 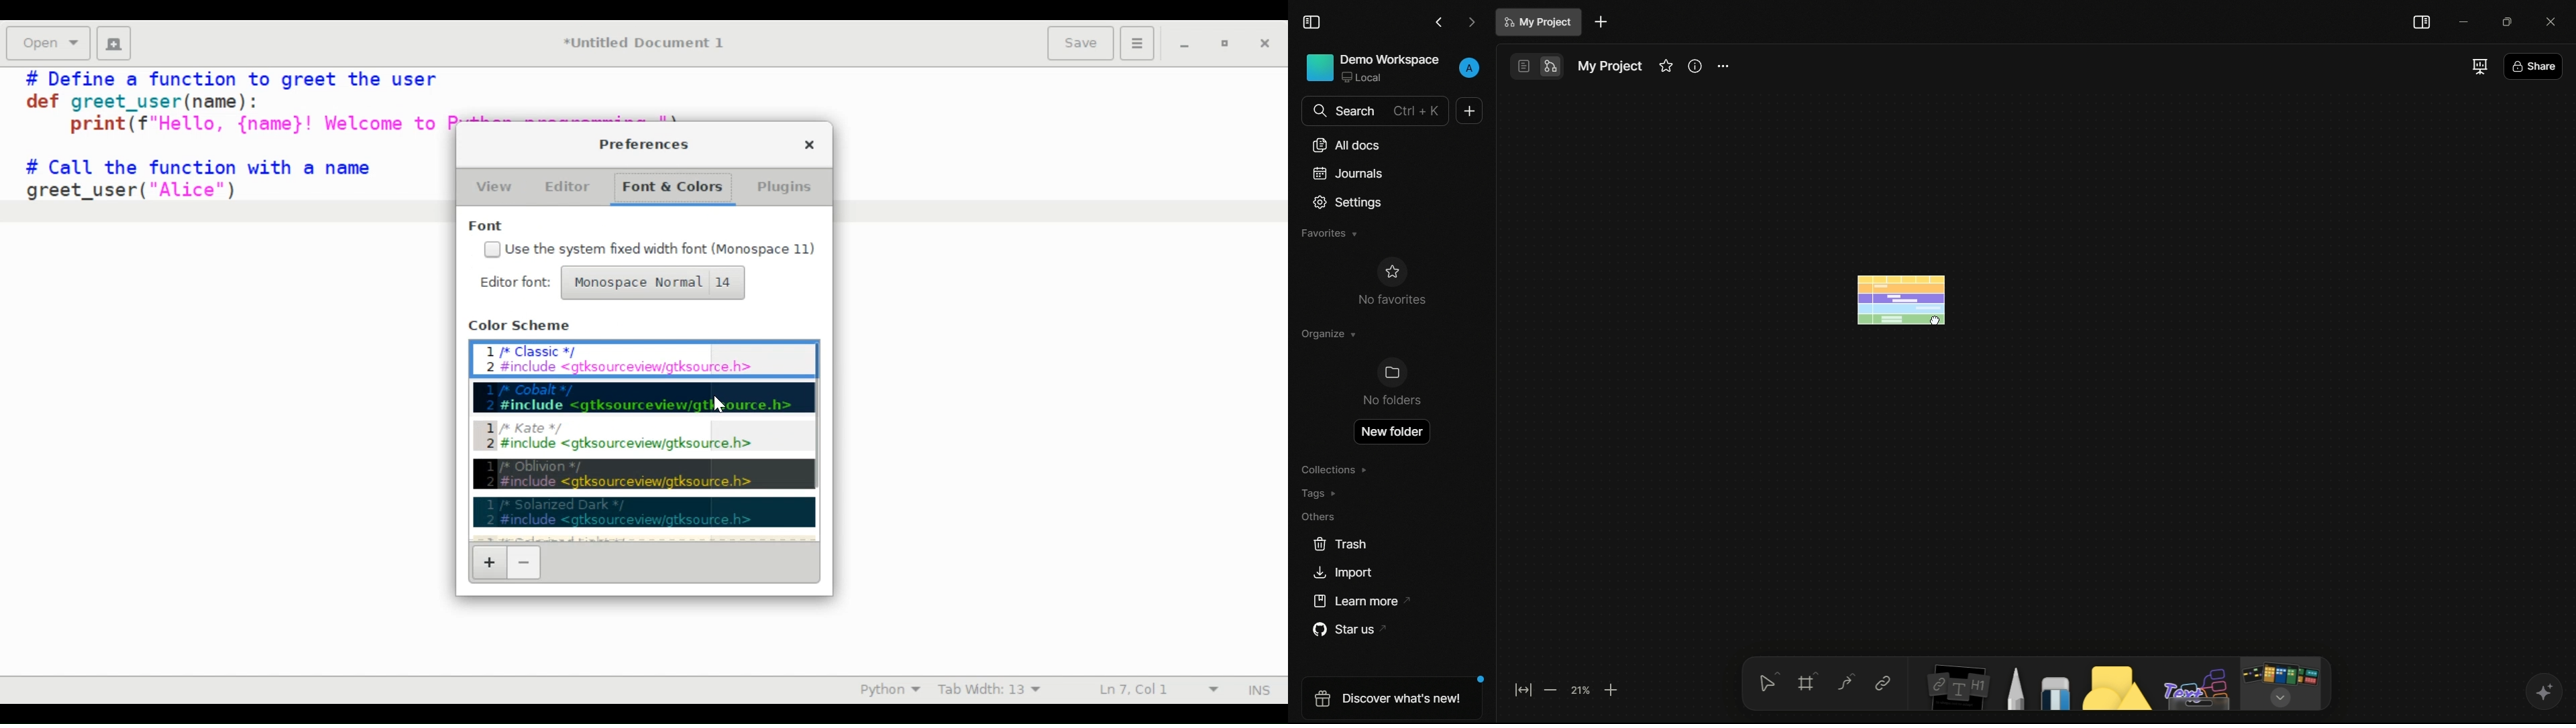 I want to click on zoom out, so click(x=1552, y=692).